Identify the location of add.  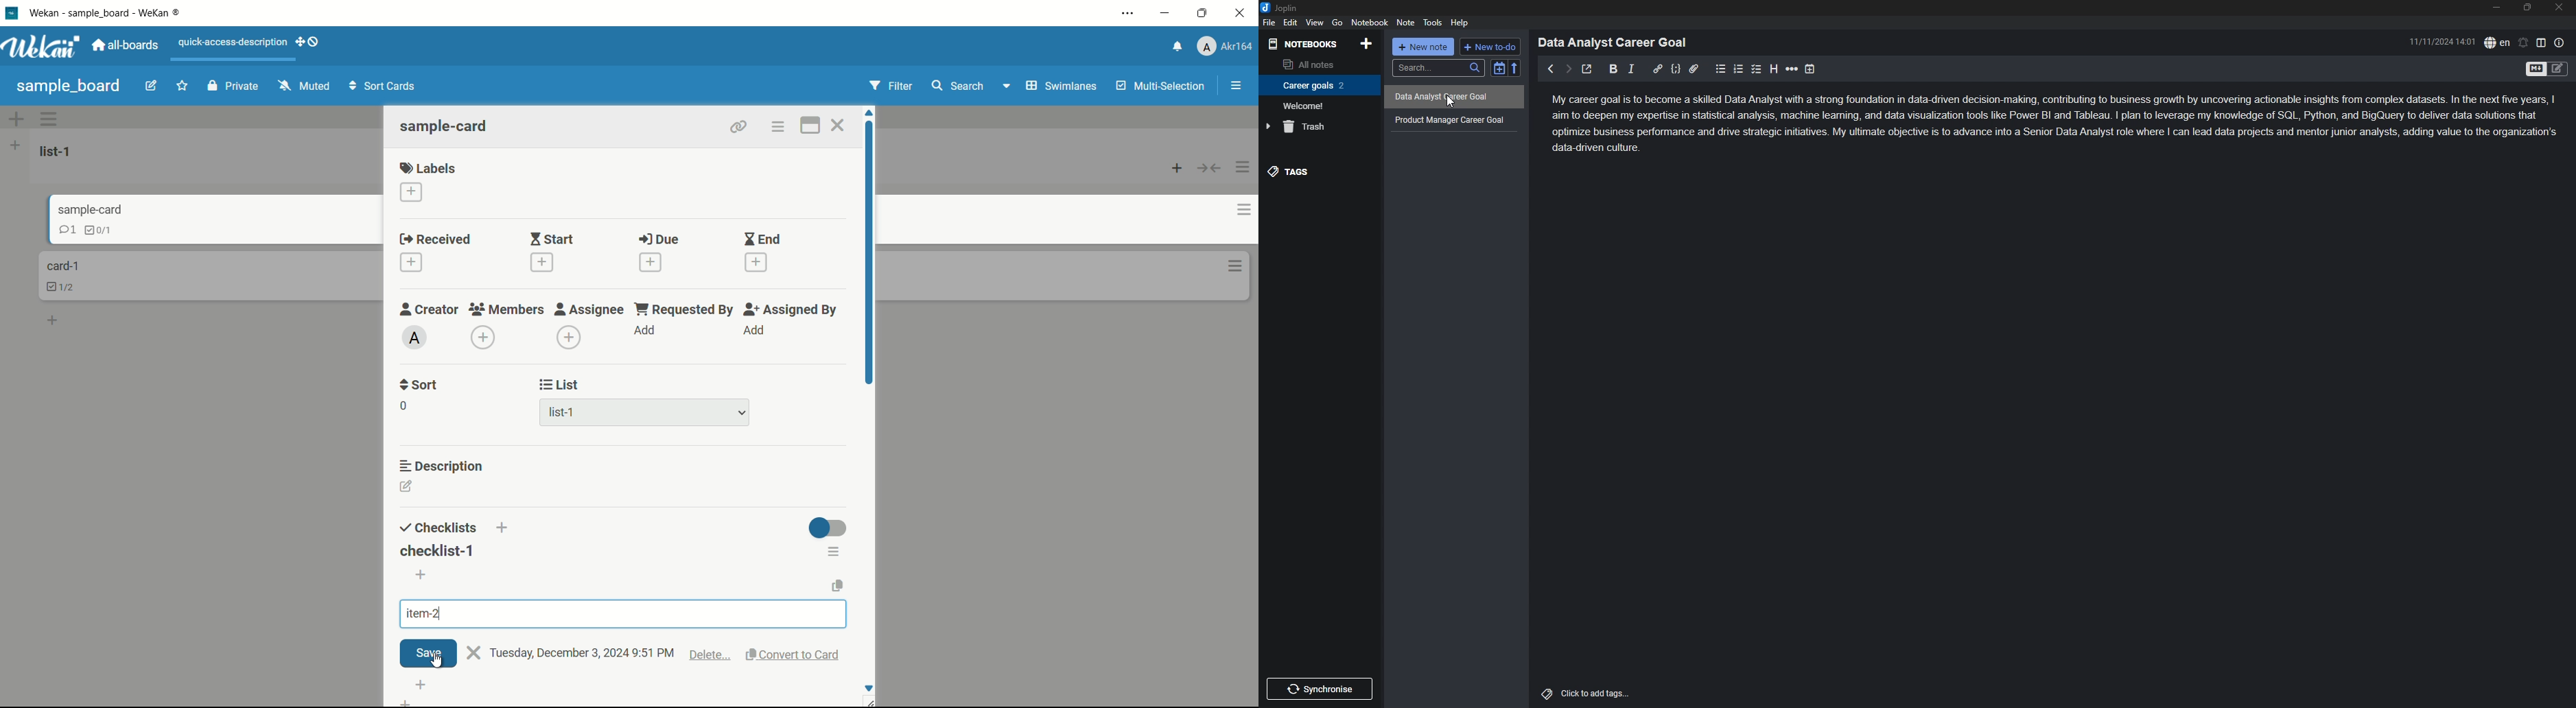
(55, 323).